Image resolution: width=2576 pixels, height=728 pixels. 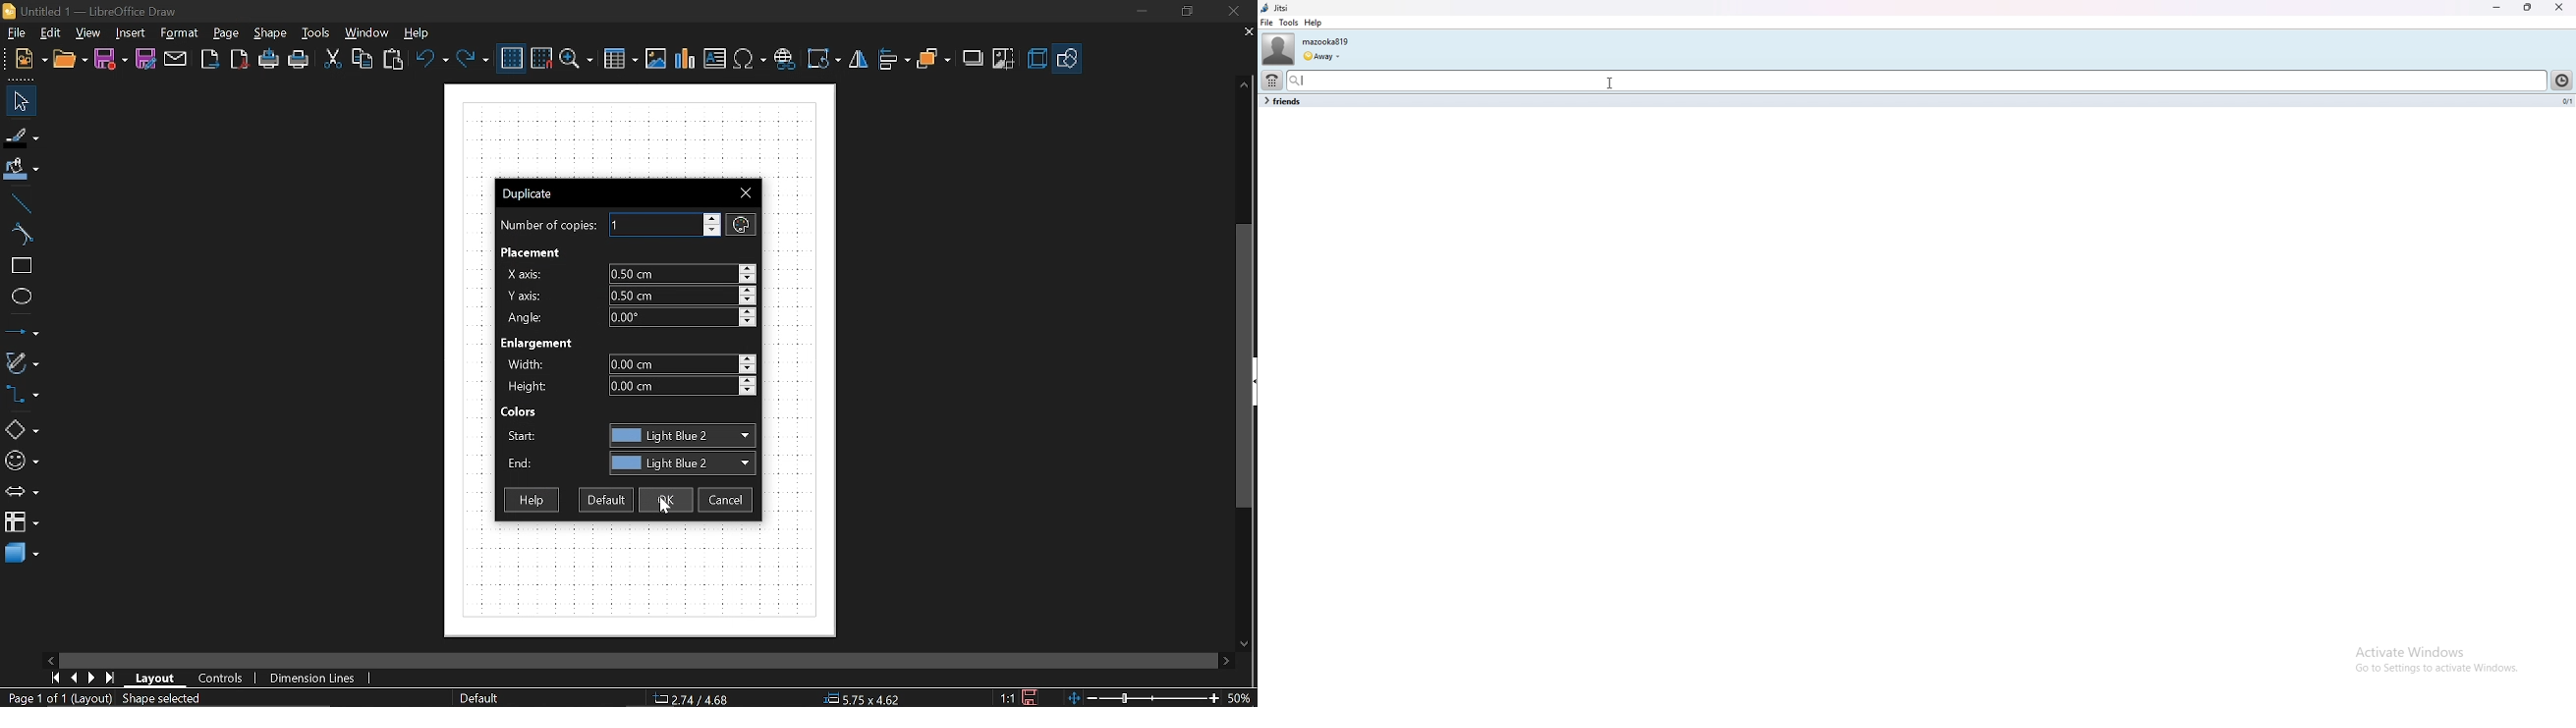 I want to click on default, so click(x=606, y=501).